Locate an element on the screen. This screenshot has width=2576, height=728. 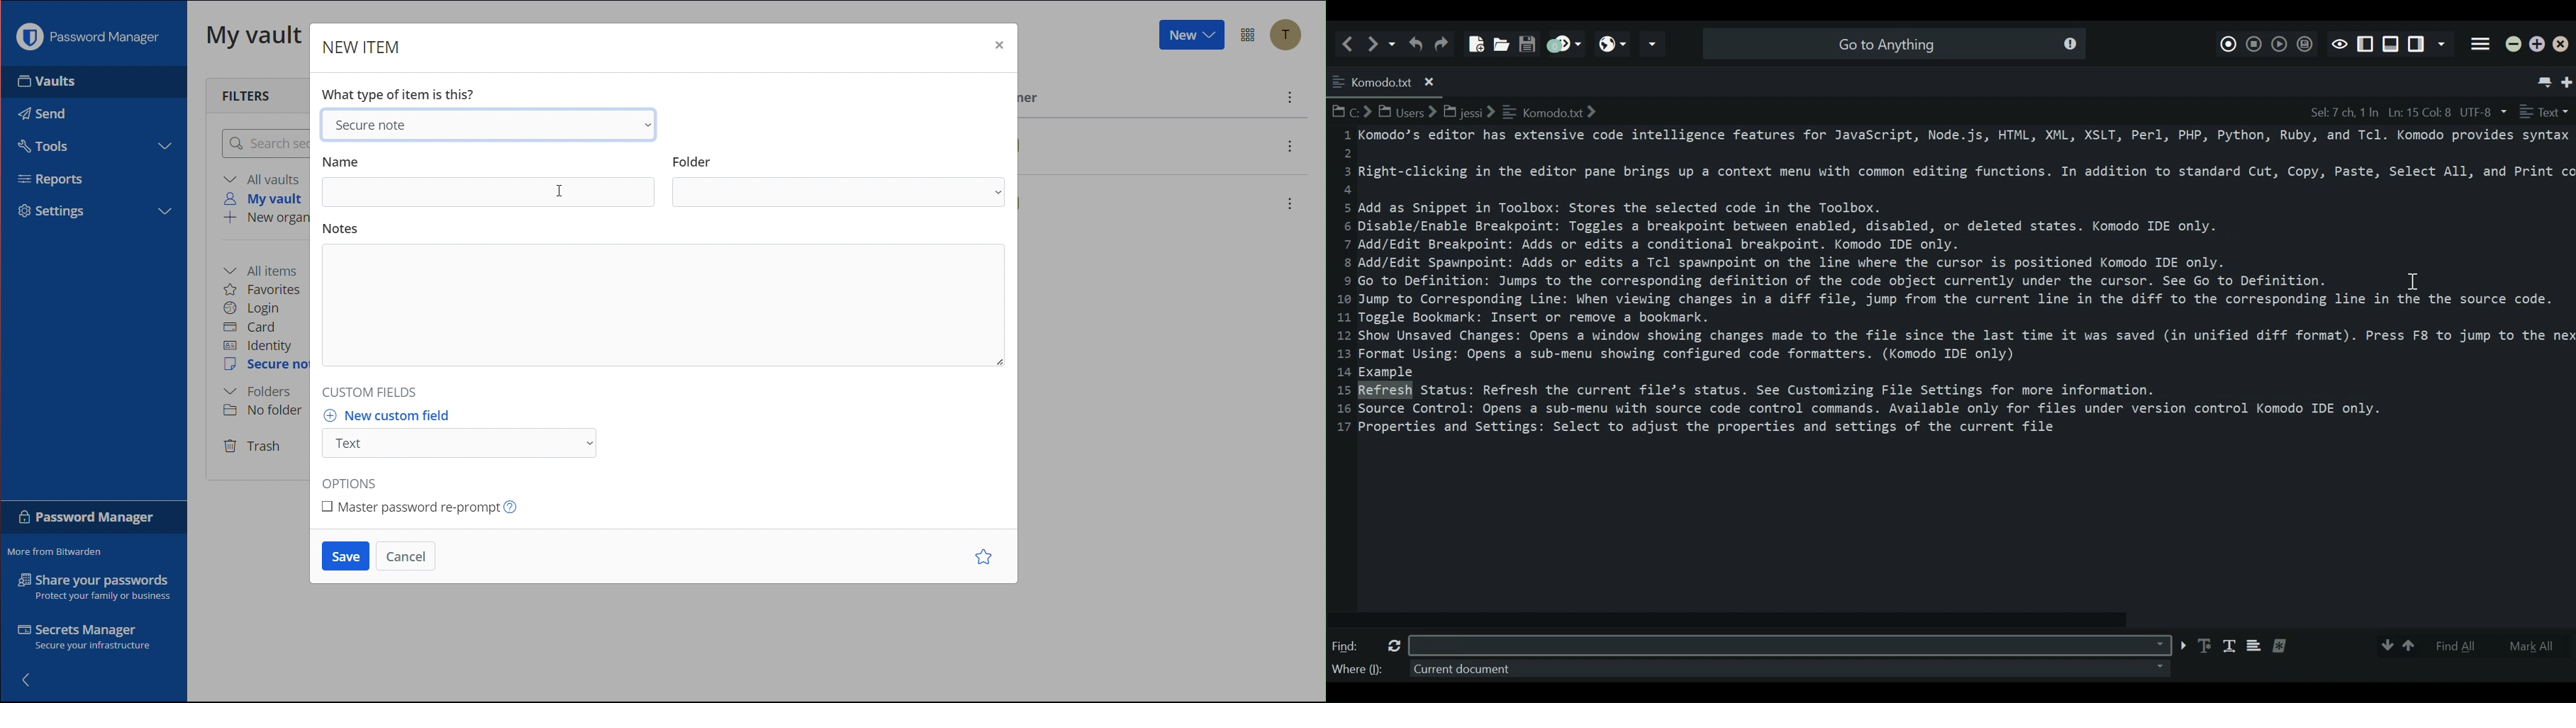
Name is located at coordinates (489, 179).